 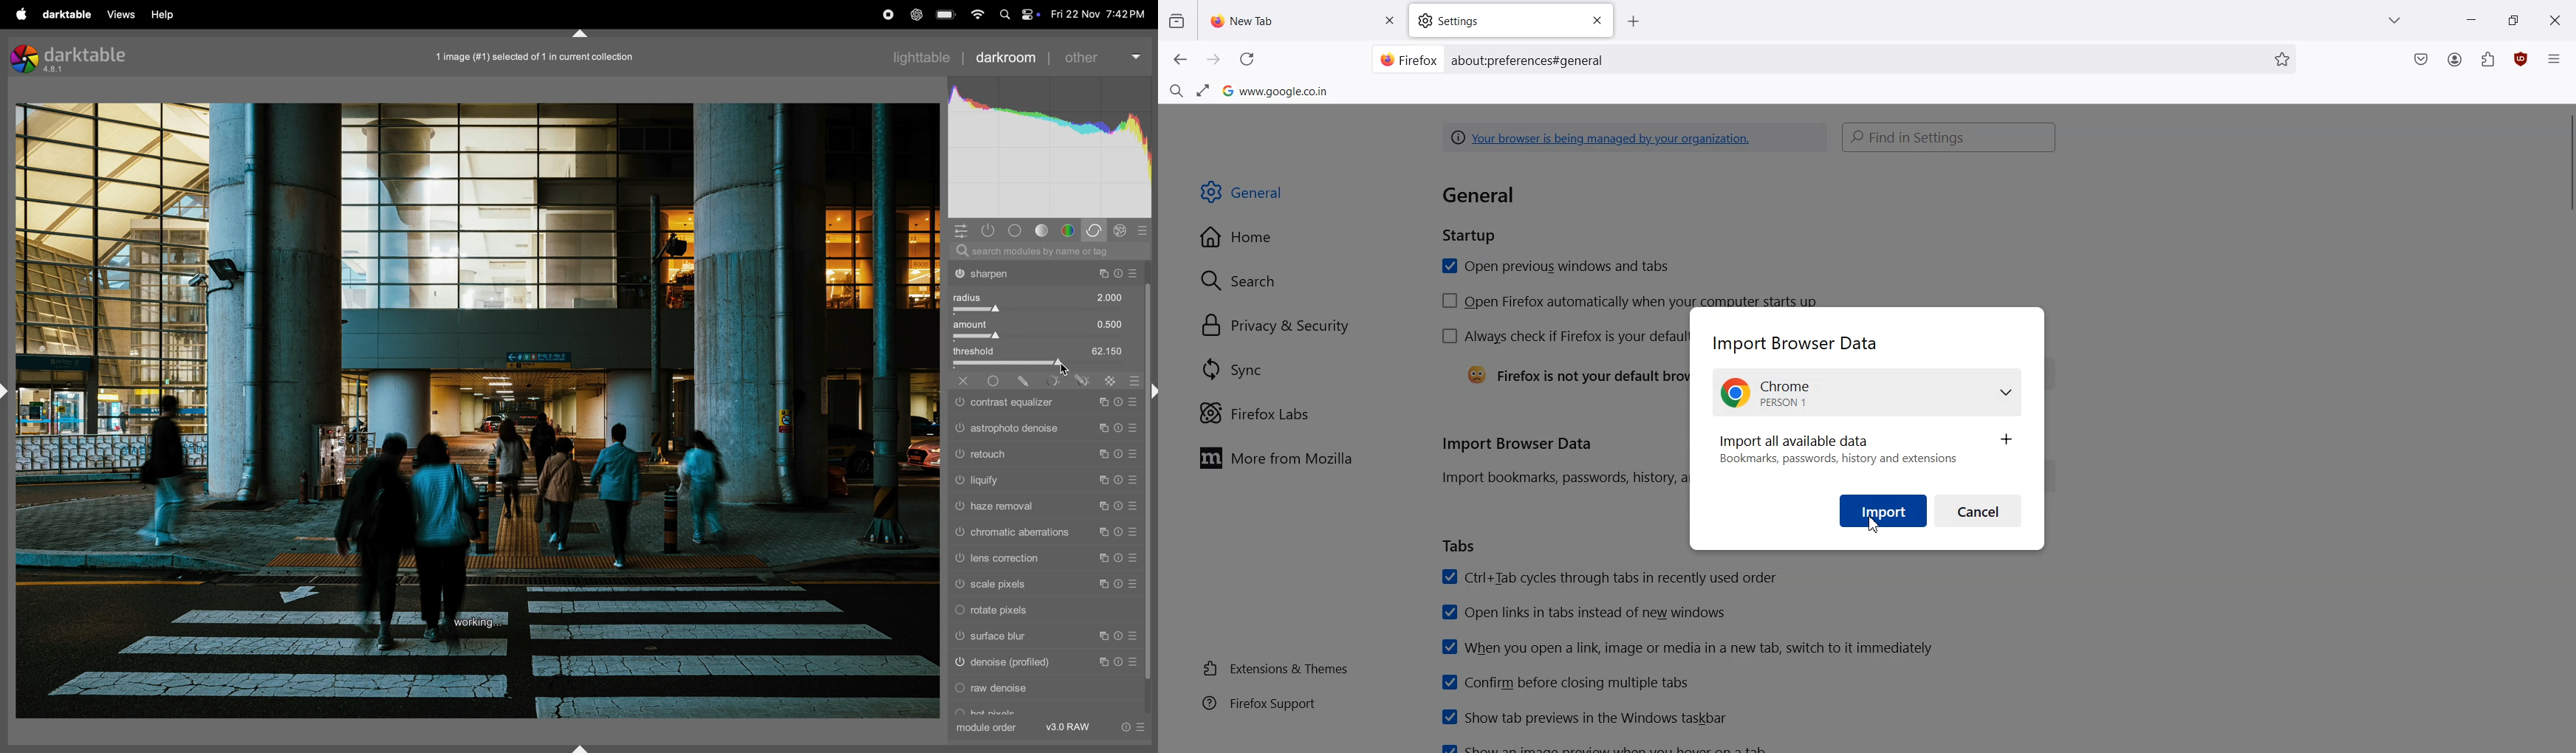 I want to click on Find, so click(x=1176, y=89).